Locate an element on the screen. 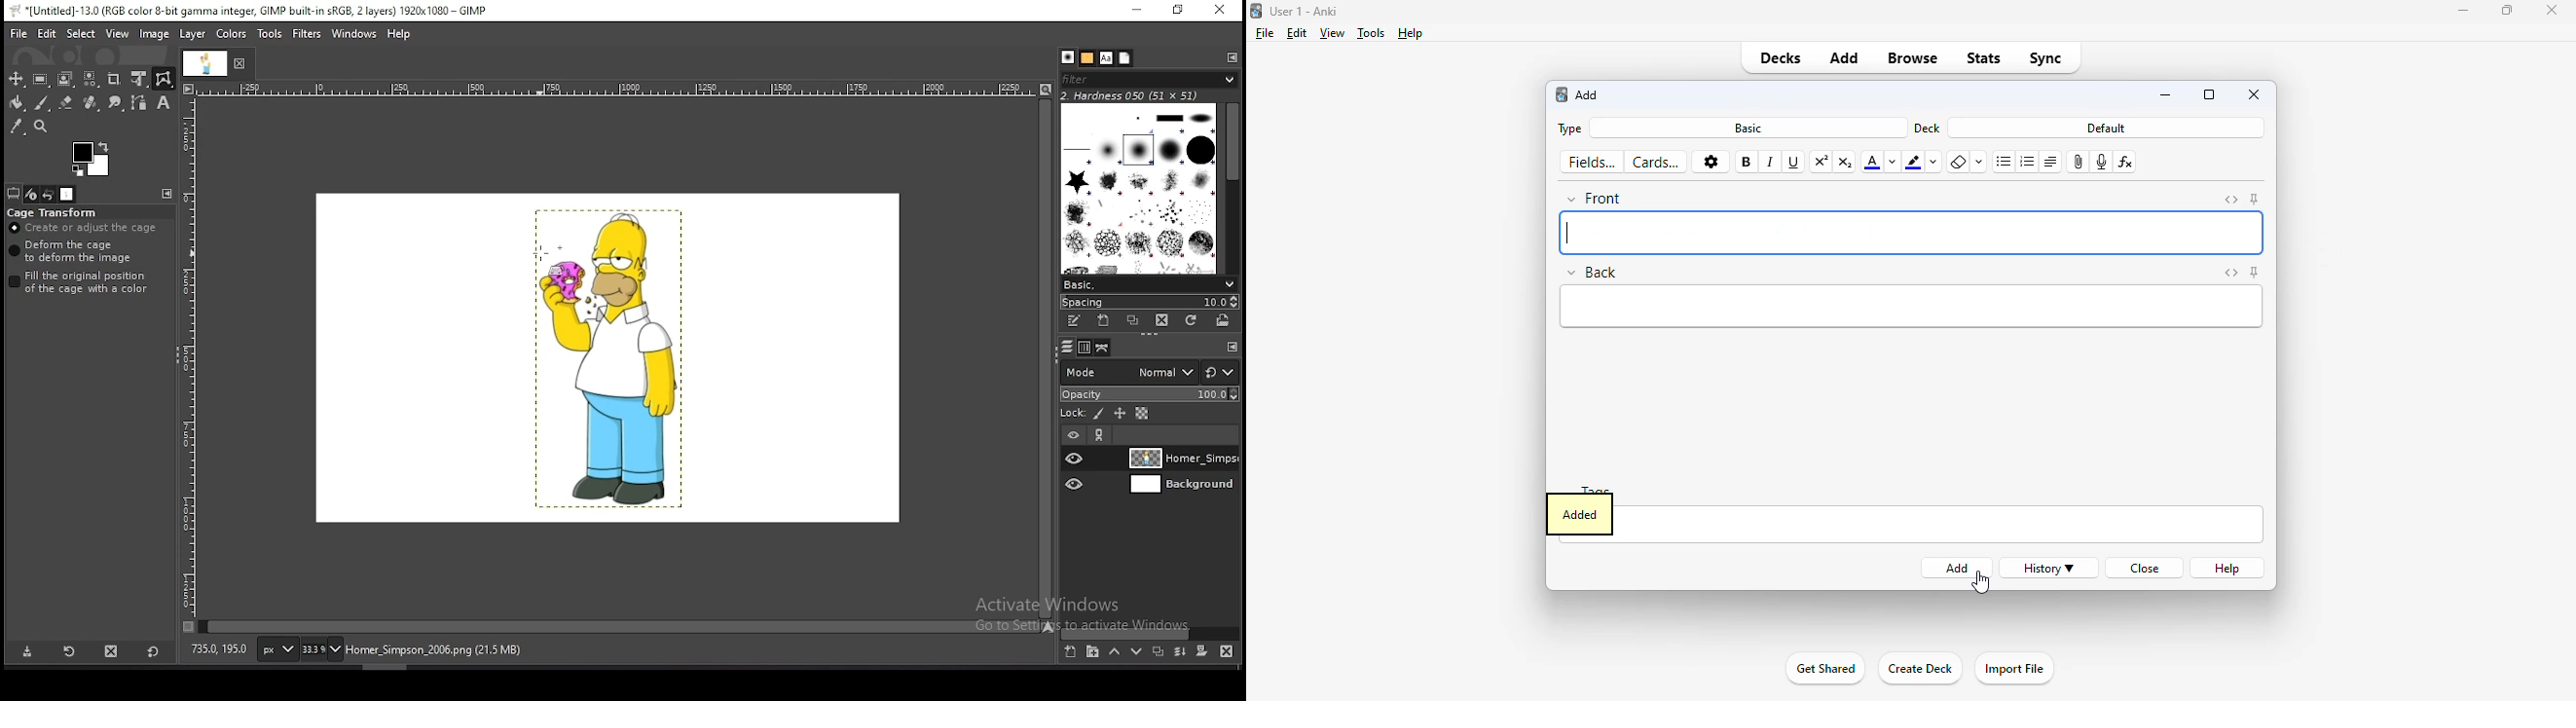 The image size is (2576, 728). title is located at coordinates (1305, 11).